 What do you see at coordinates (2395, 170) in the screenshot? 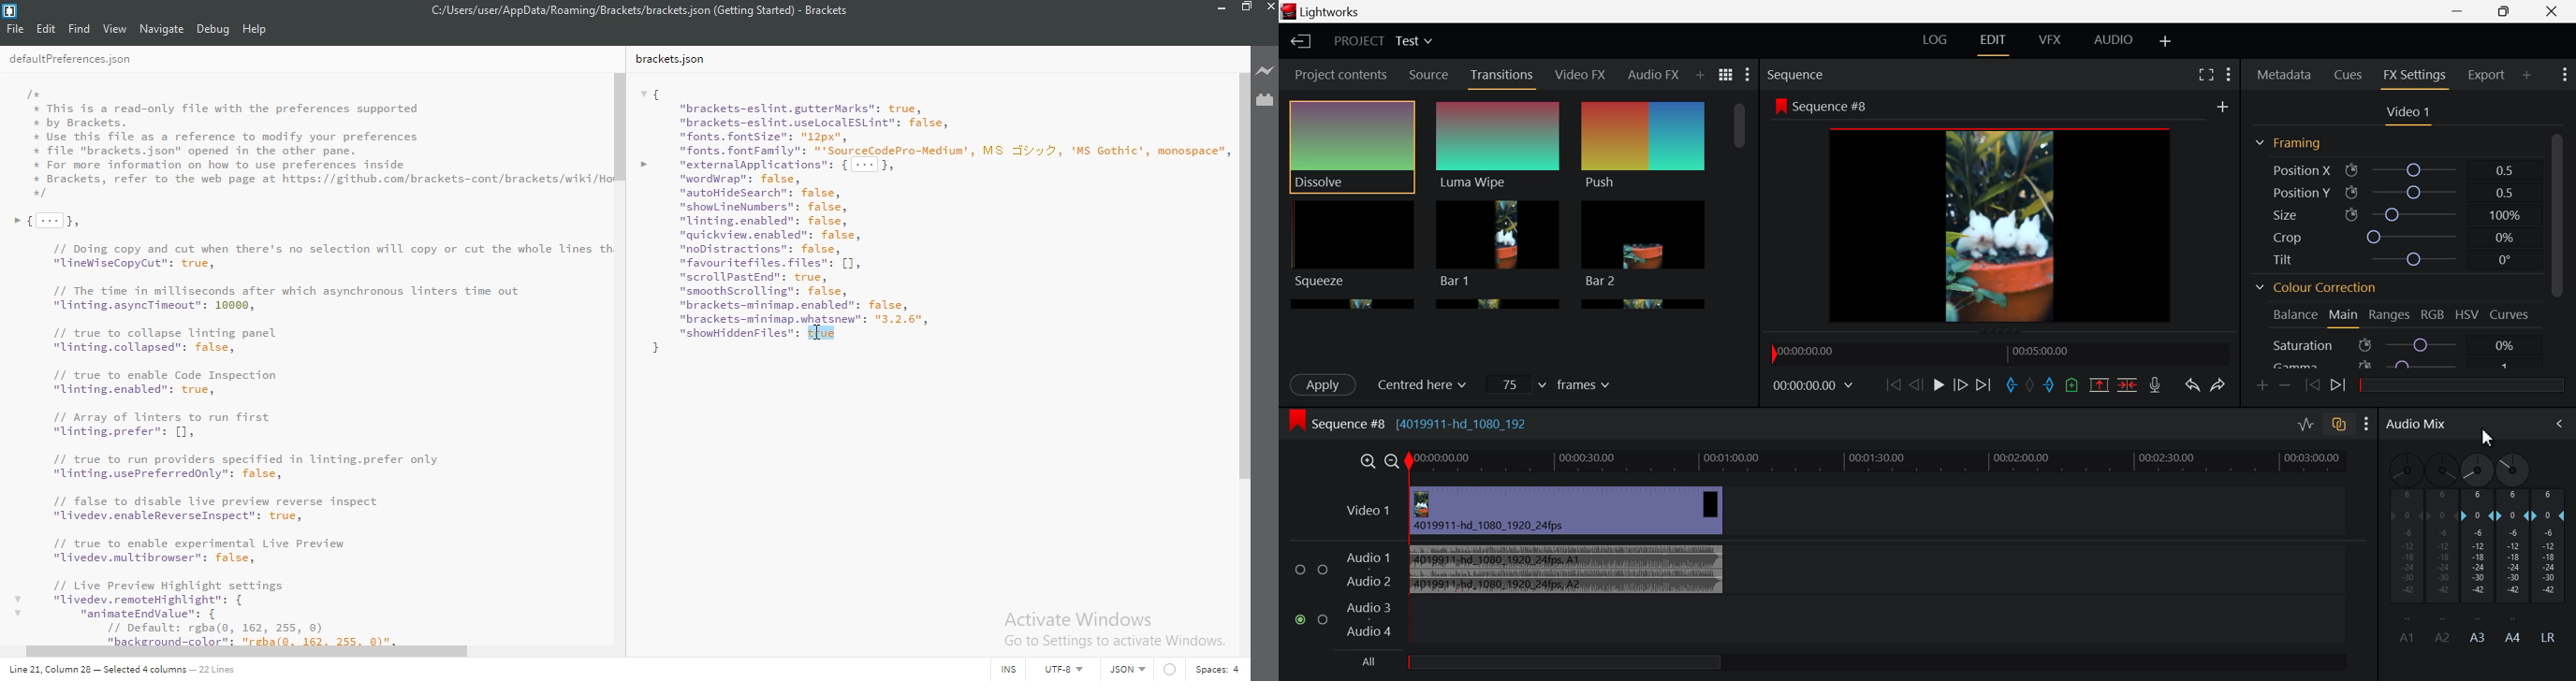
I see `Position X` at bounding box center [2395, 170].